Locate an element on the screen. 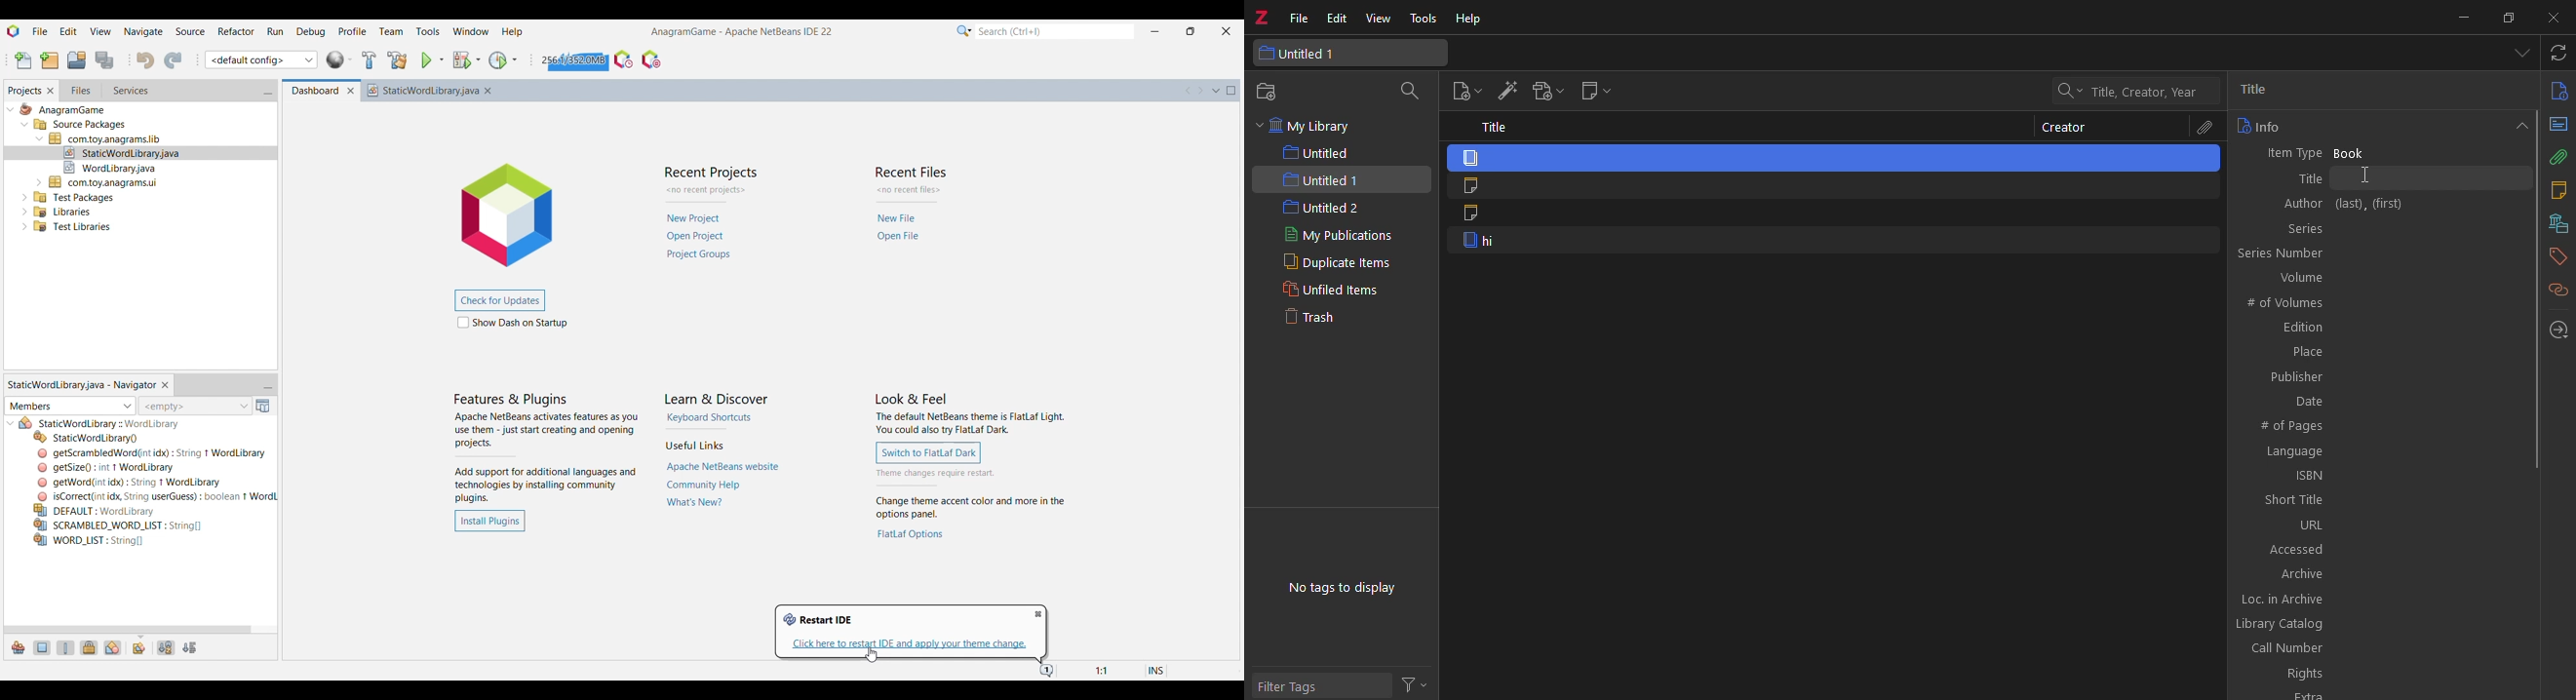  Sort by name is located at coordinates (167, 648).